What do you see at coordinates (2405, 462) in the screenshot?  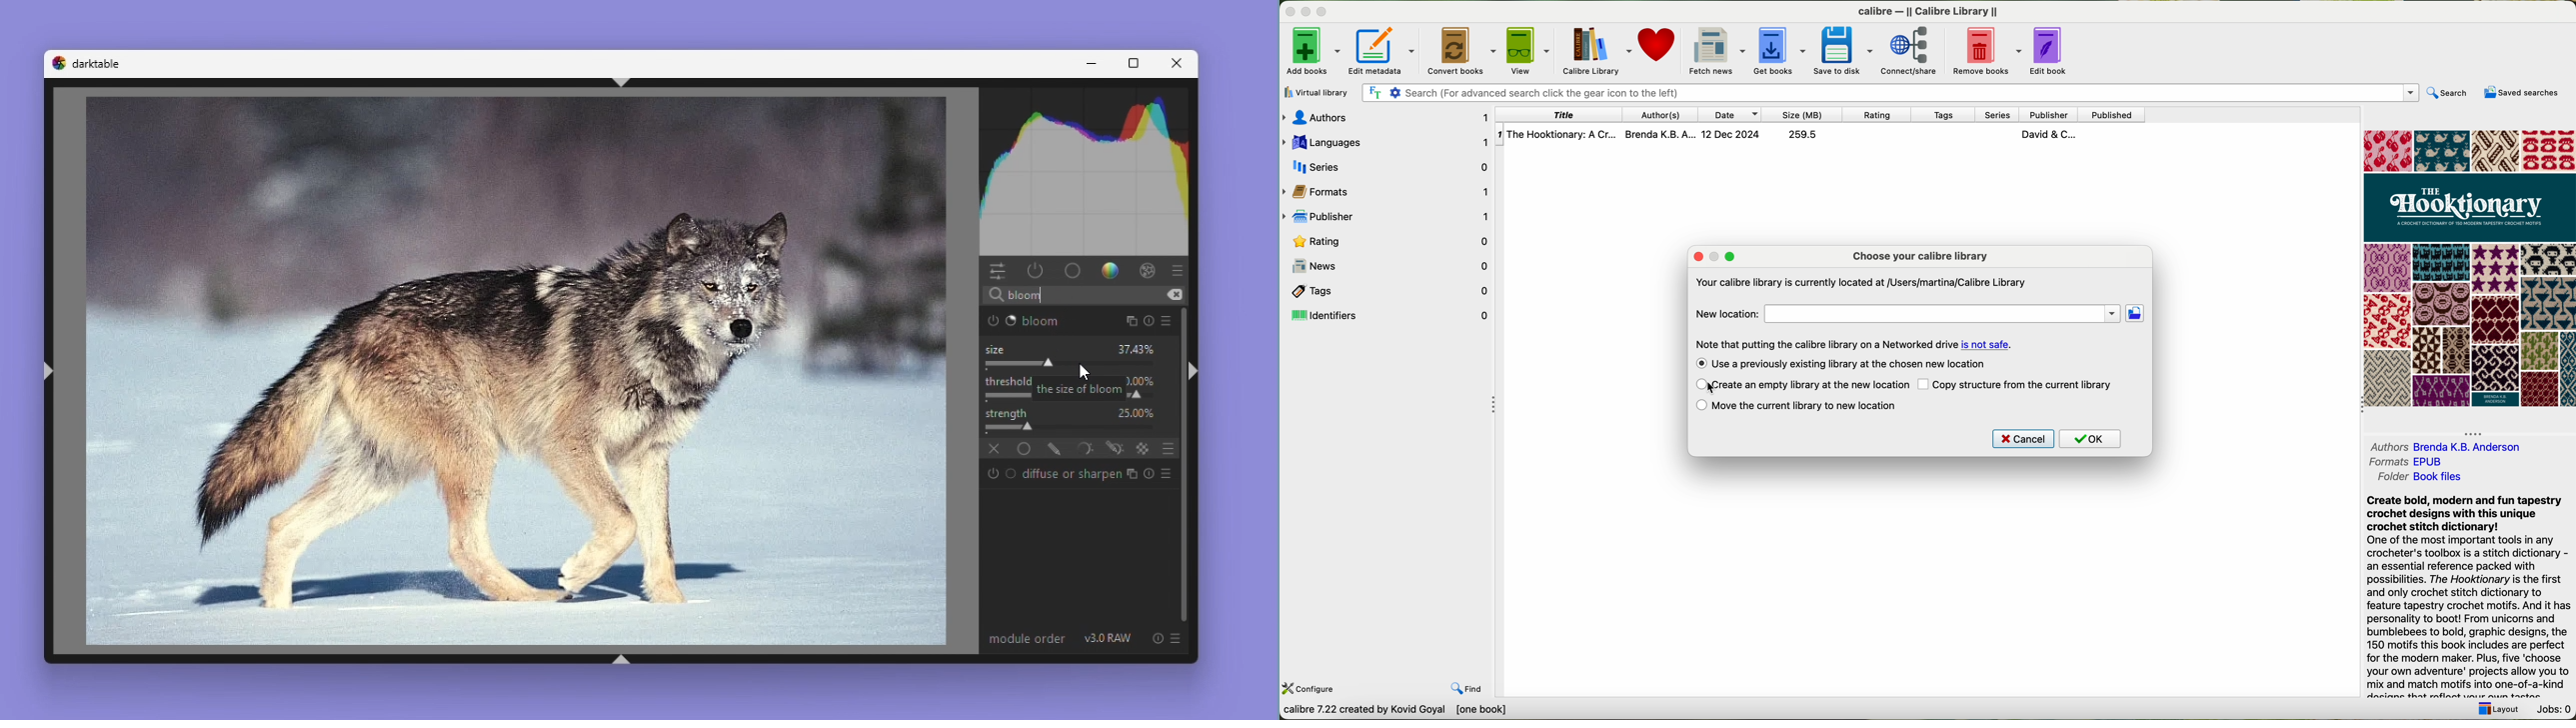 I see `formats EPUB` at bounding box center [2405, 462].